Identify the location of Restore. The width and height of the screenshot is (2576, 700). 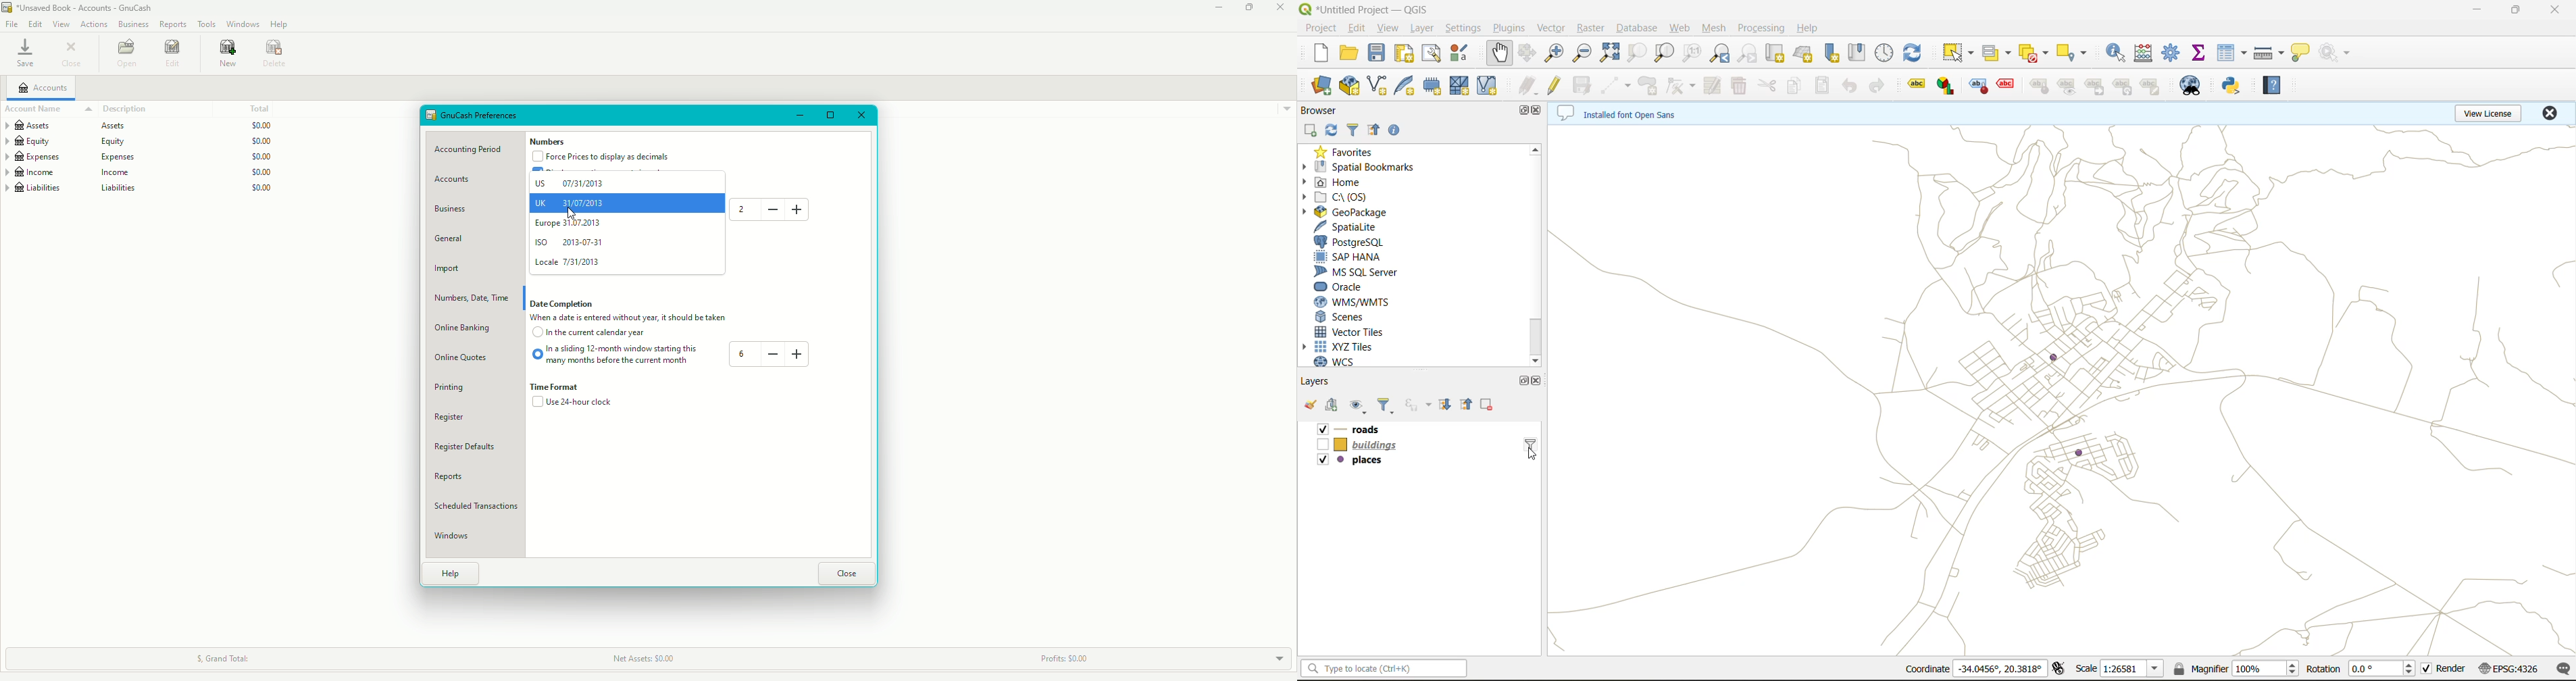
(830, 114).